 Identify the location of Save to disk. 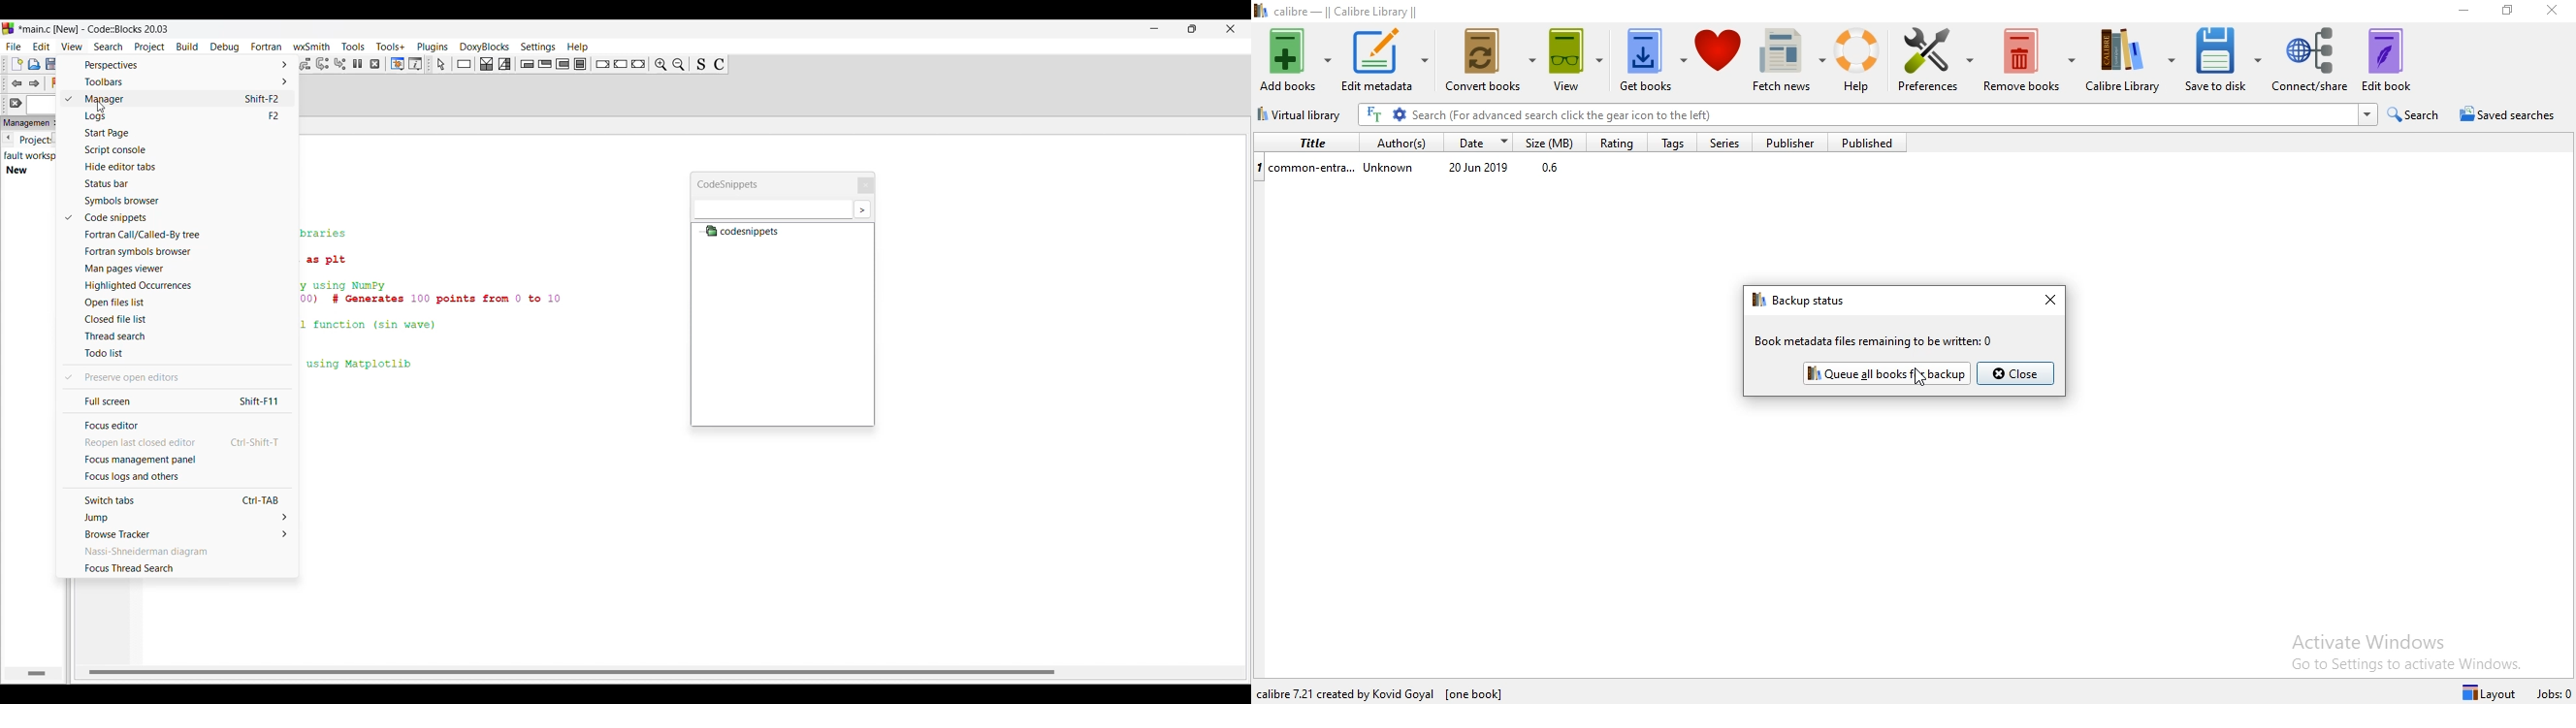
(2227, 62).